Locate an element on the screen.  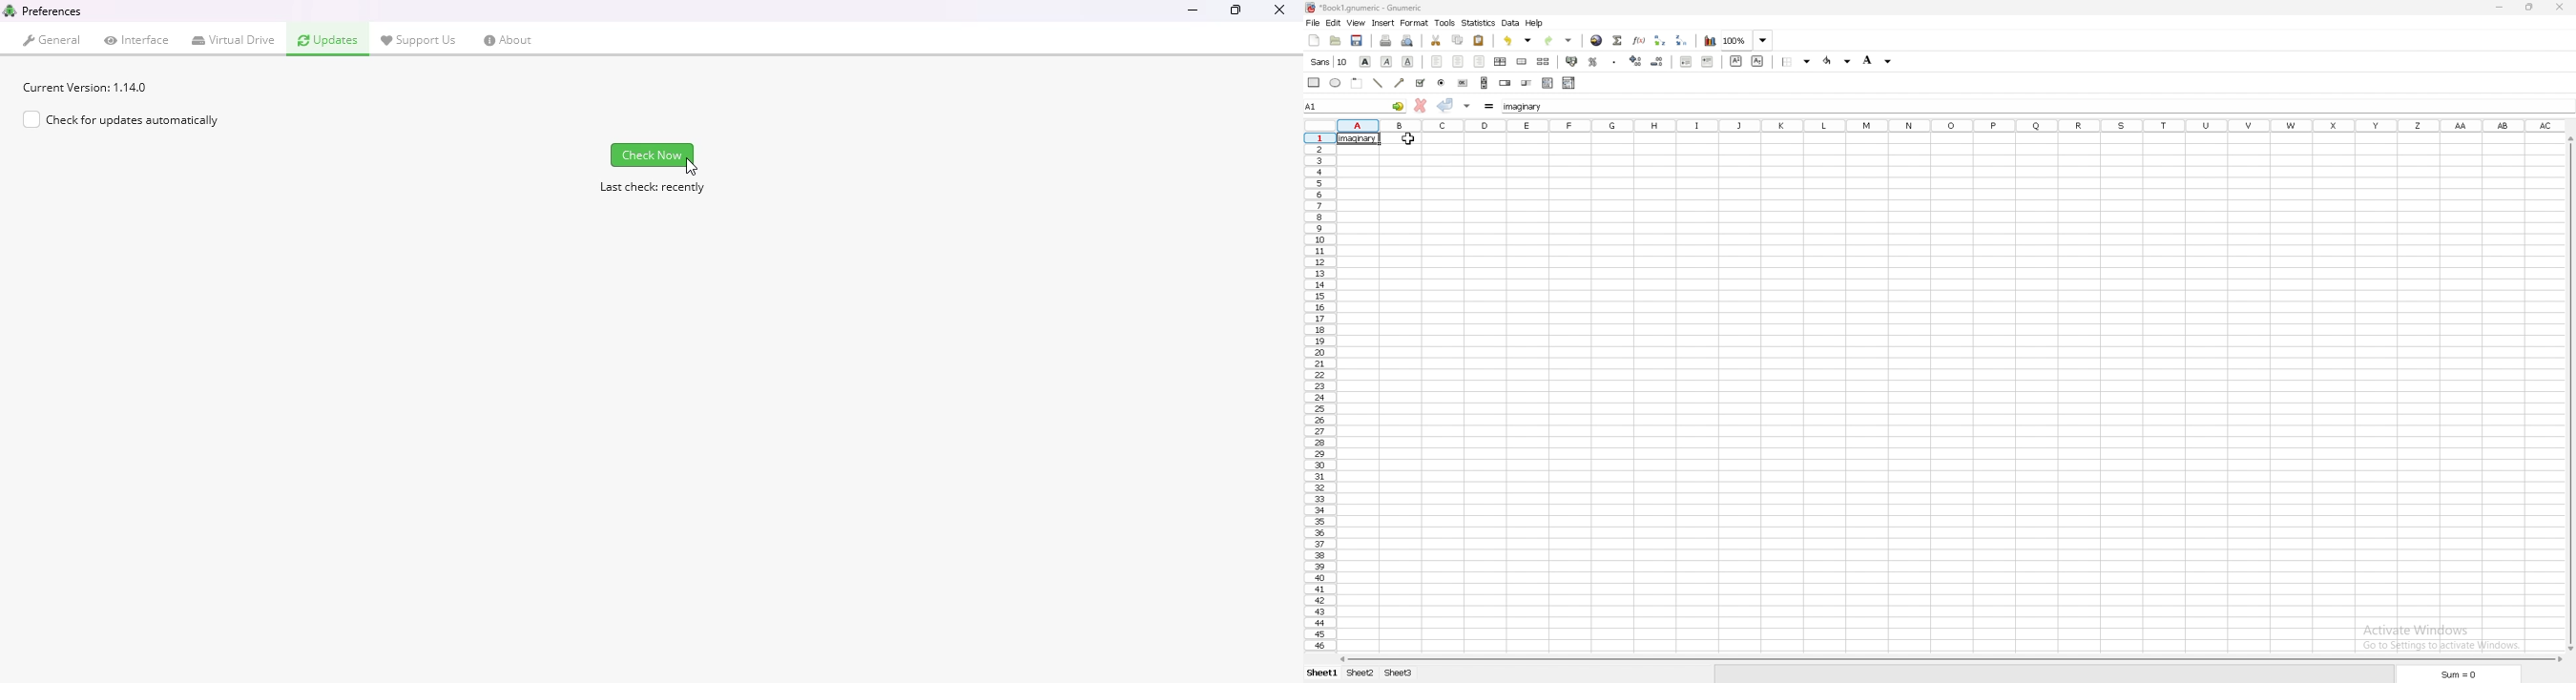
summation is located at coordinates (1617, 40).